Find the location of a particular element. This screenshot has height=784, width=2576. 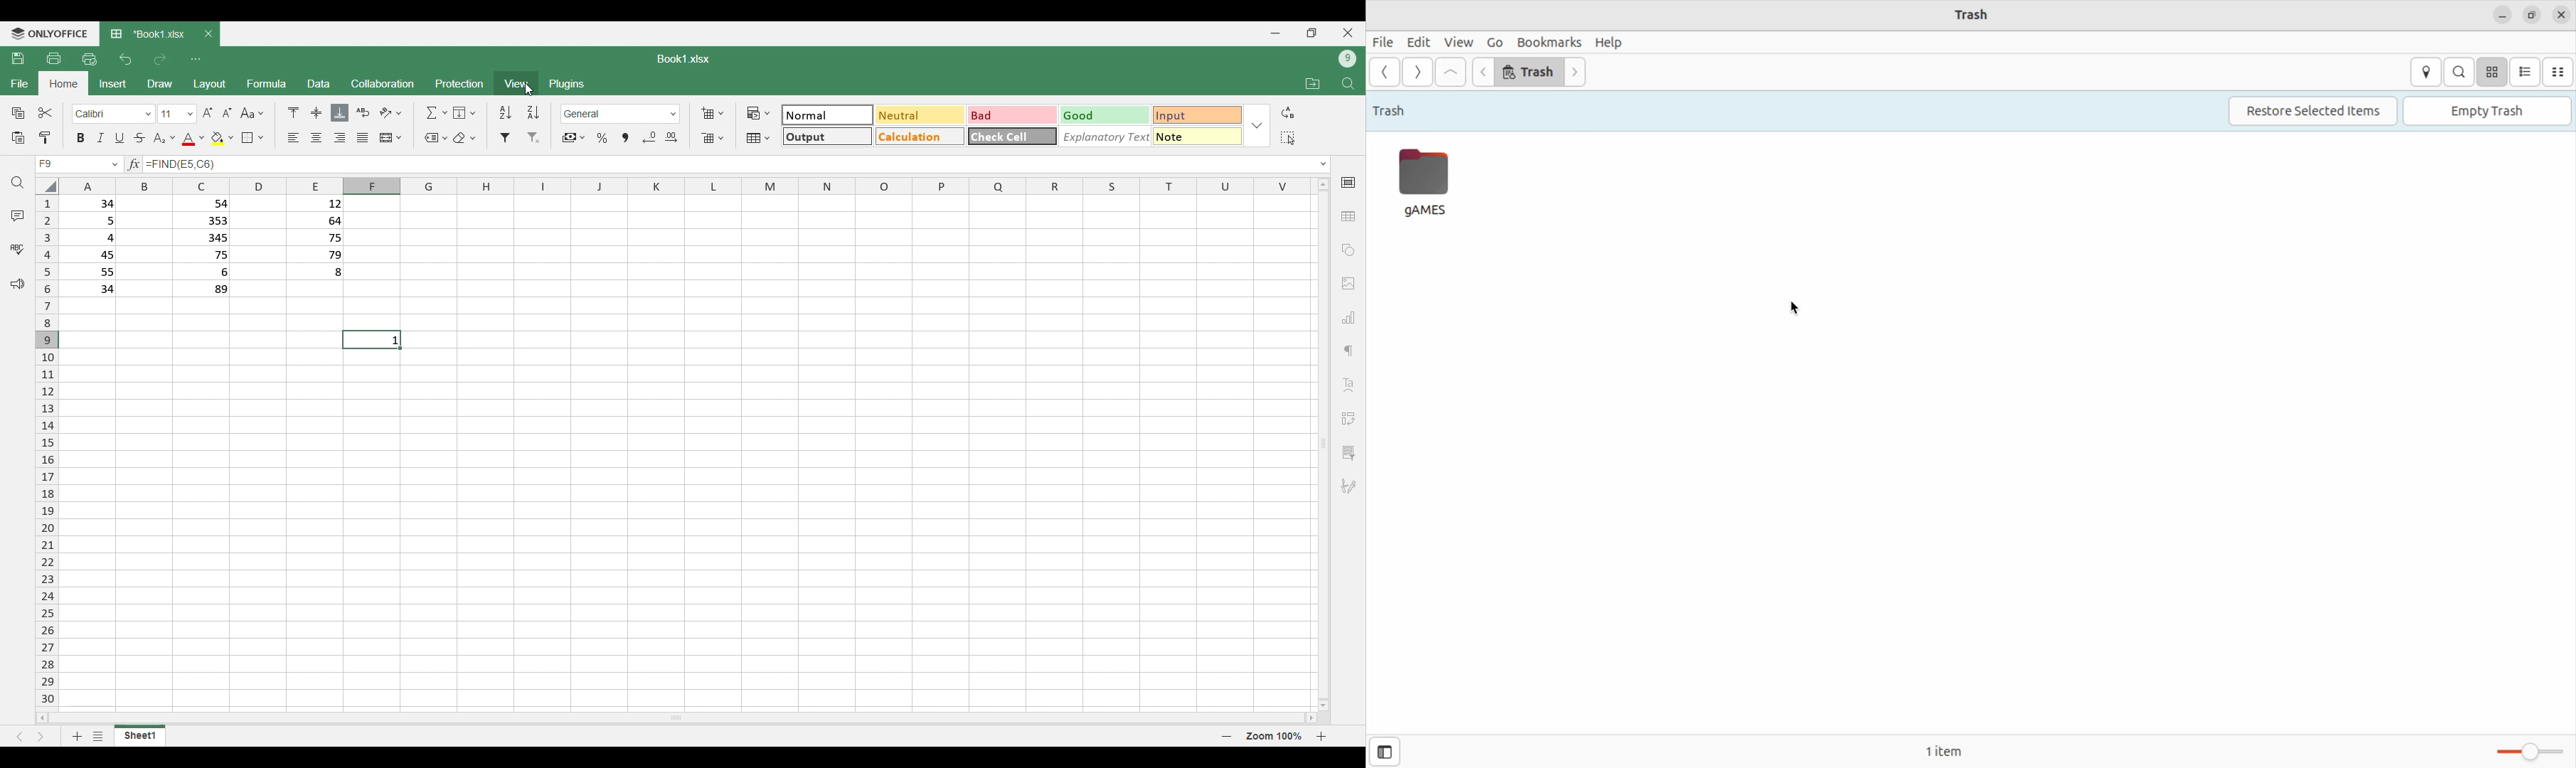

Delete cells is located at coordinates (712, 139).